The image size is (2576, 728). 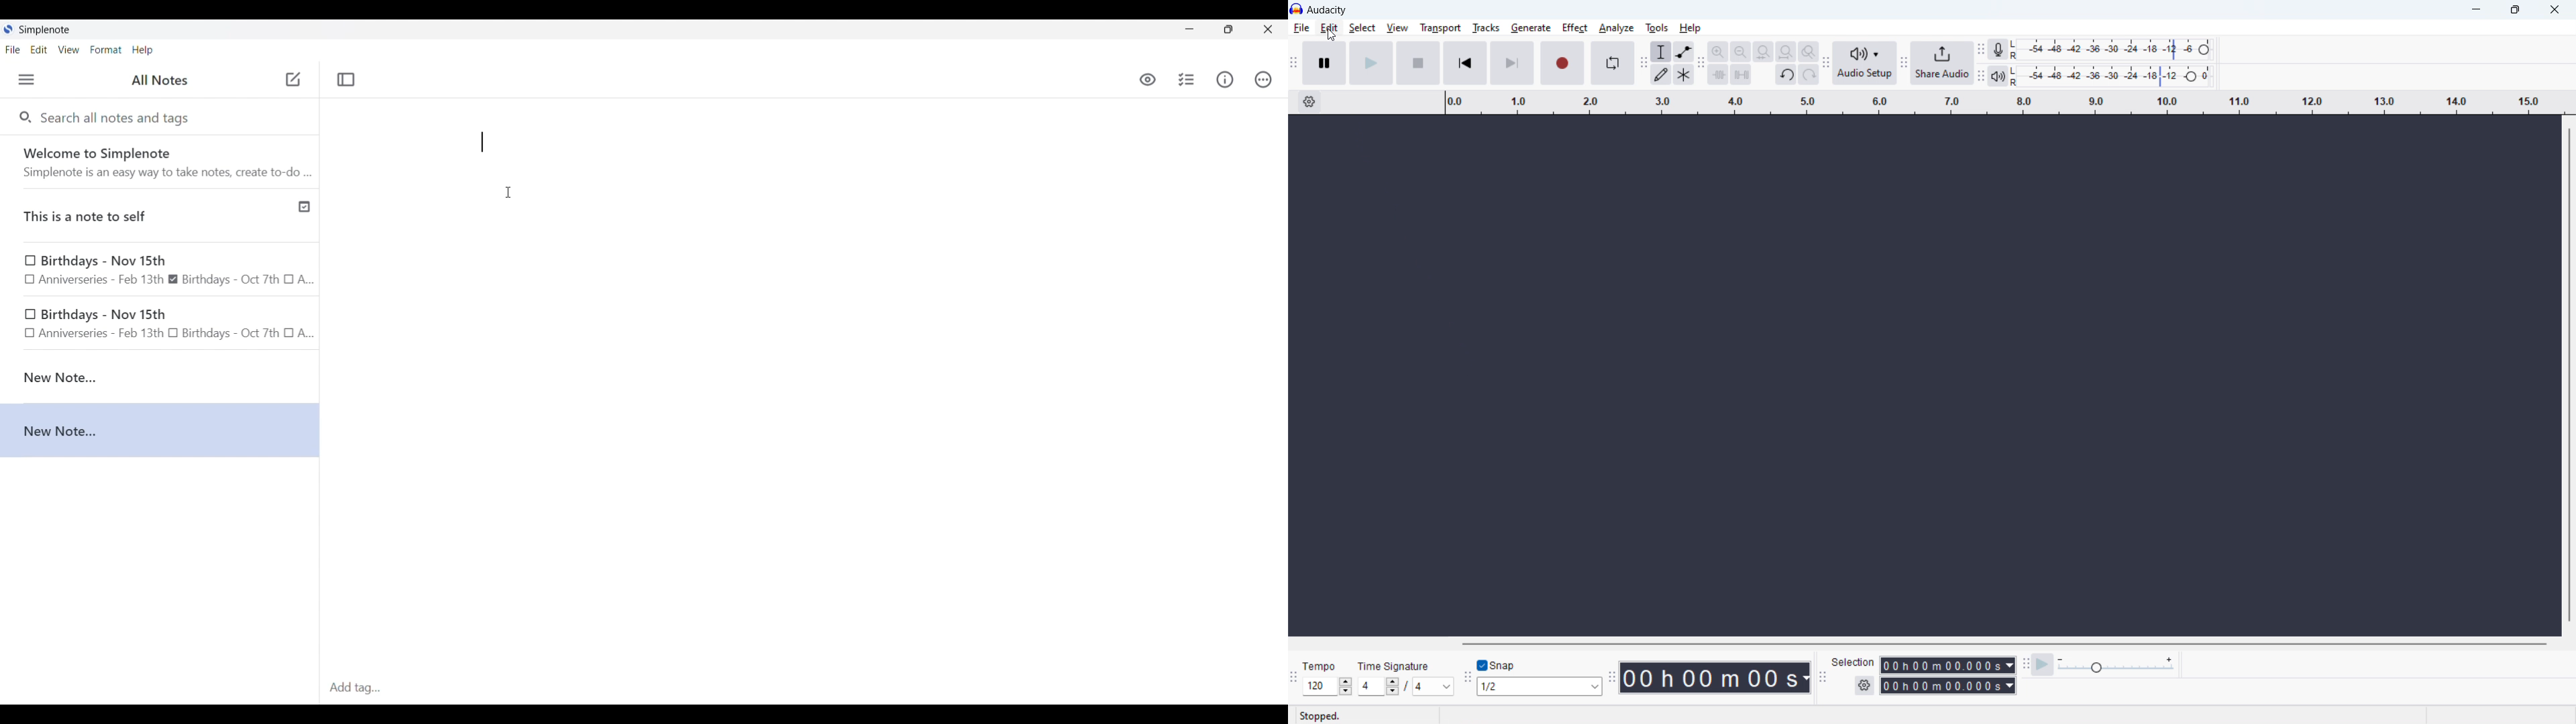 I want to click on timeline settings, so click(x=1308, y=103).